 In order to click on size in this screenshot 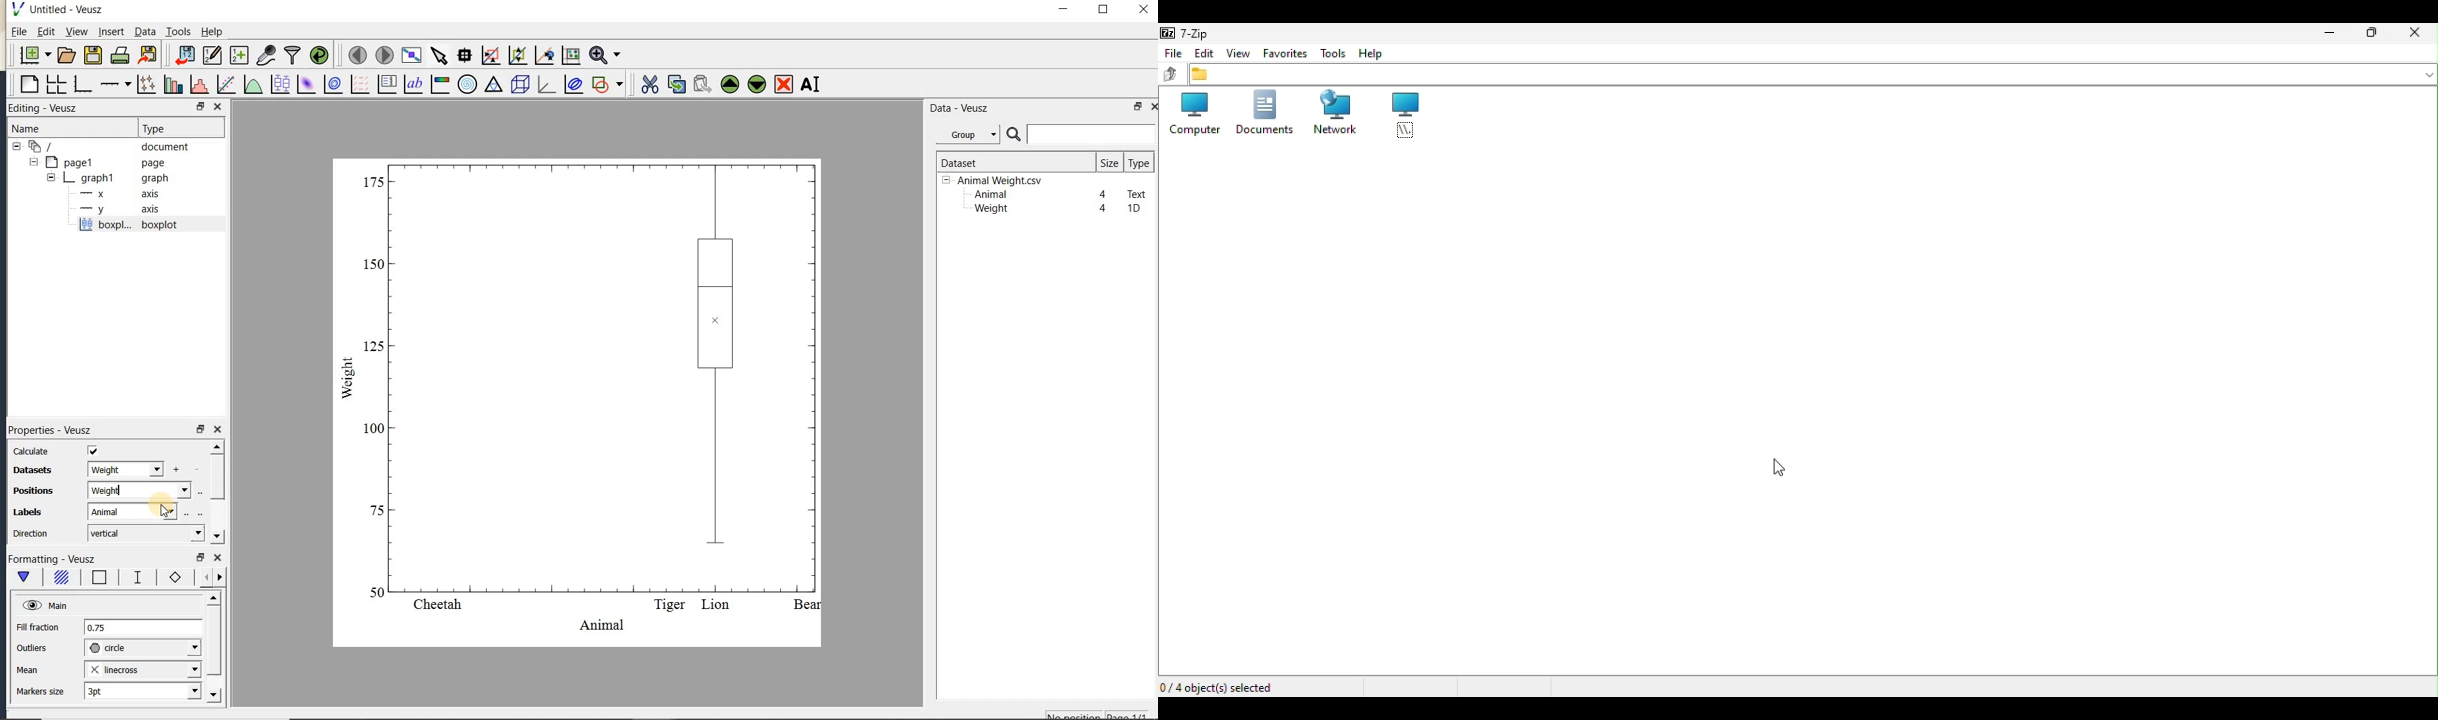, I will do `click(1110, 162)`.